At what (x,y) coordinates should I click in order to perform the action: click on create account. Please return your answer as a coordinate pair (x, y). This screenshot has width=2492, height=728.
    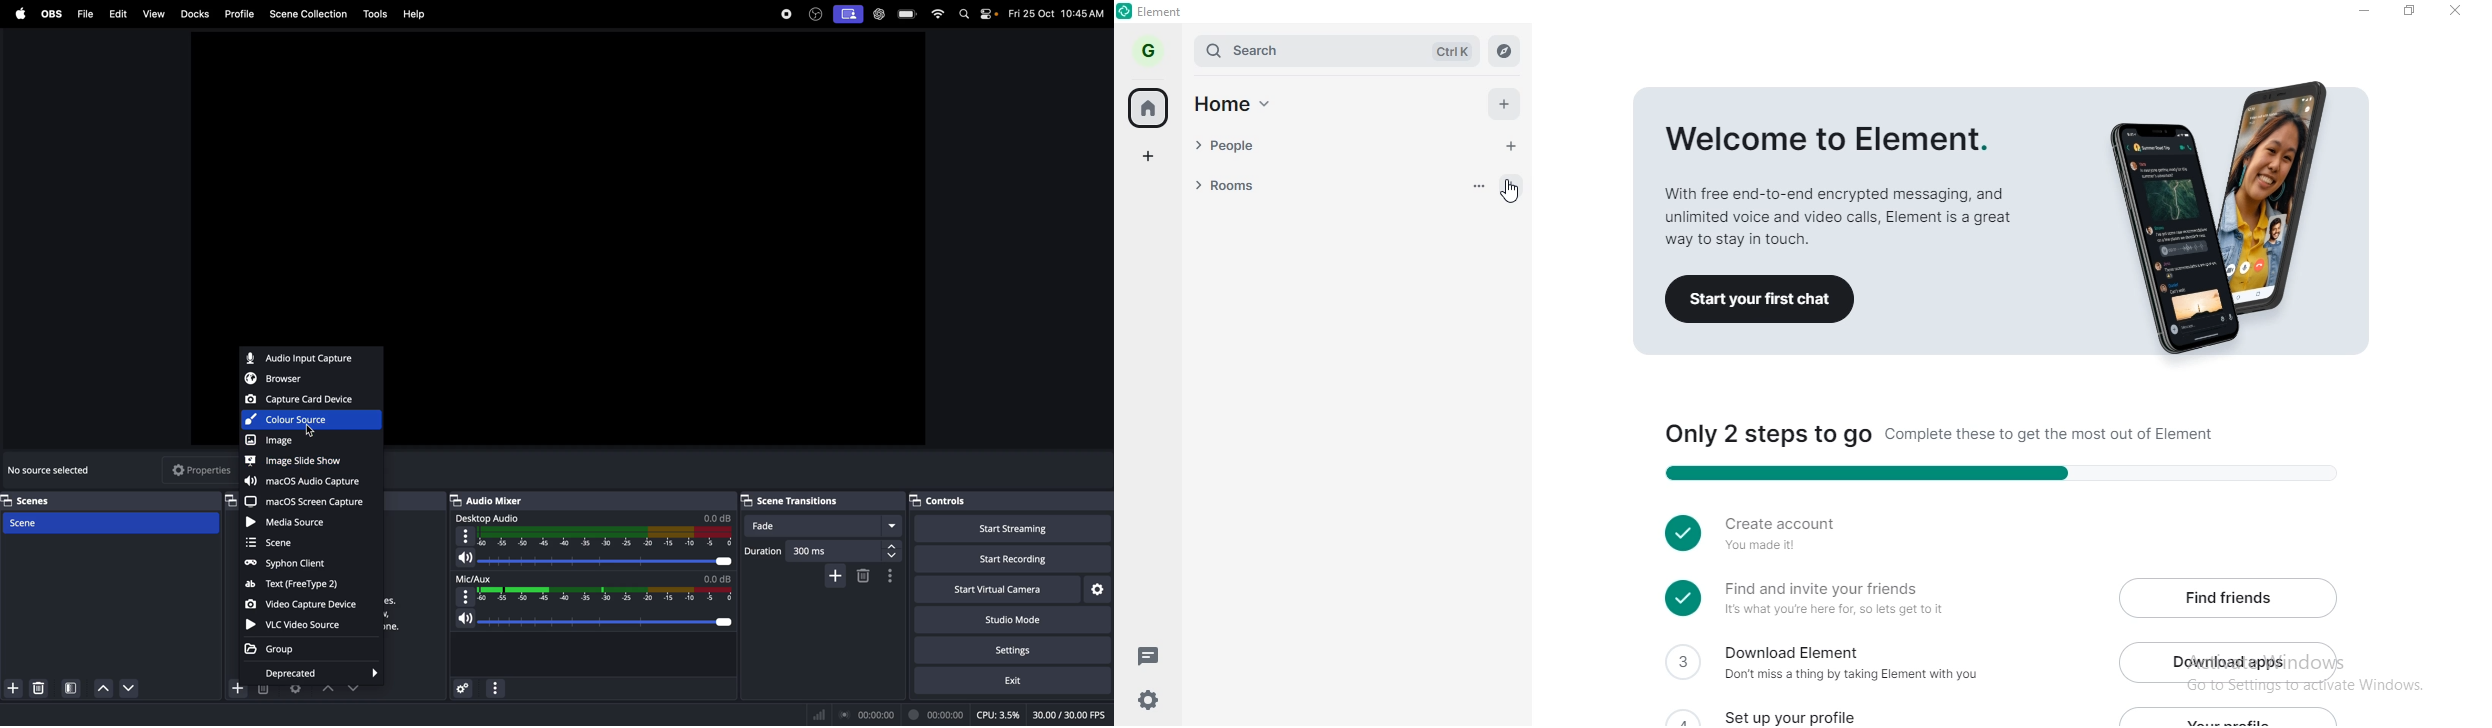
    Looking at the image, I should click on (1778, 534).